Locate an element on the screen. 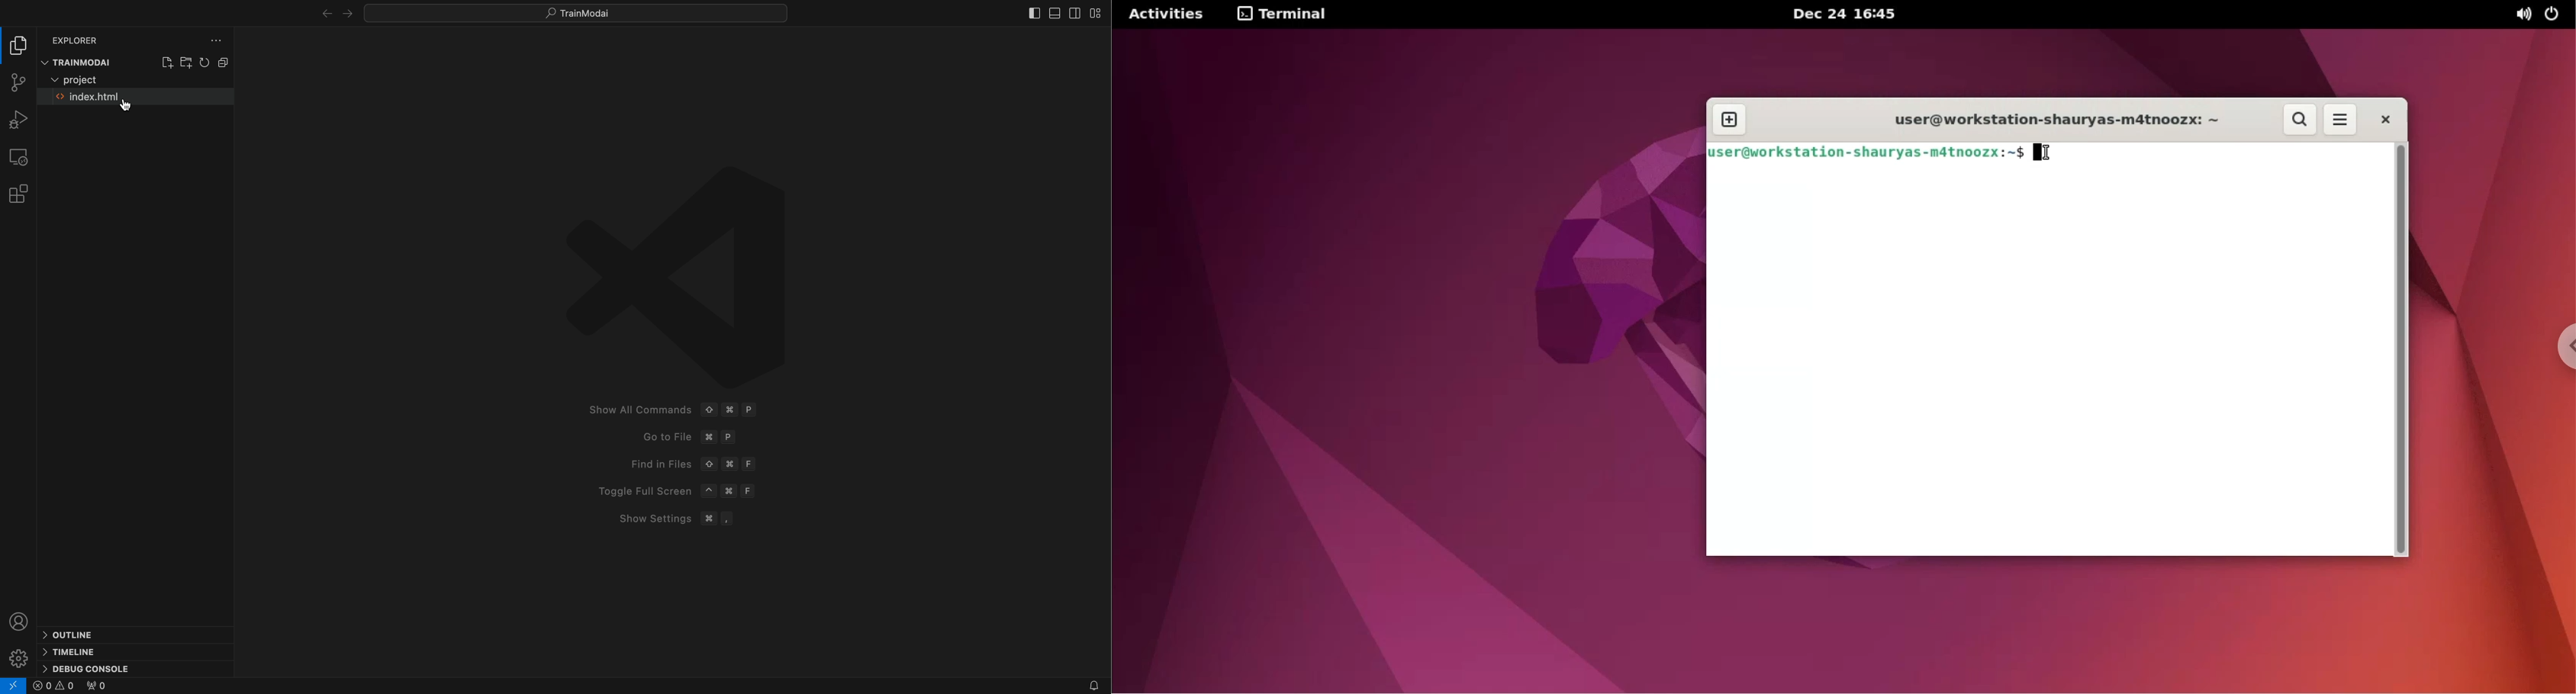 This screenshot has height=700, width=2576. profile is located at coordinates (20, 621).